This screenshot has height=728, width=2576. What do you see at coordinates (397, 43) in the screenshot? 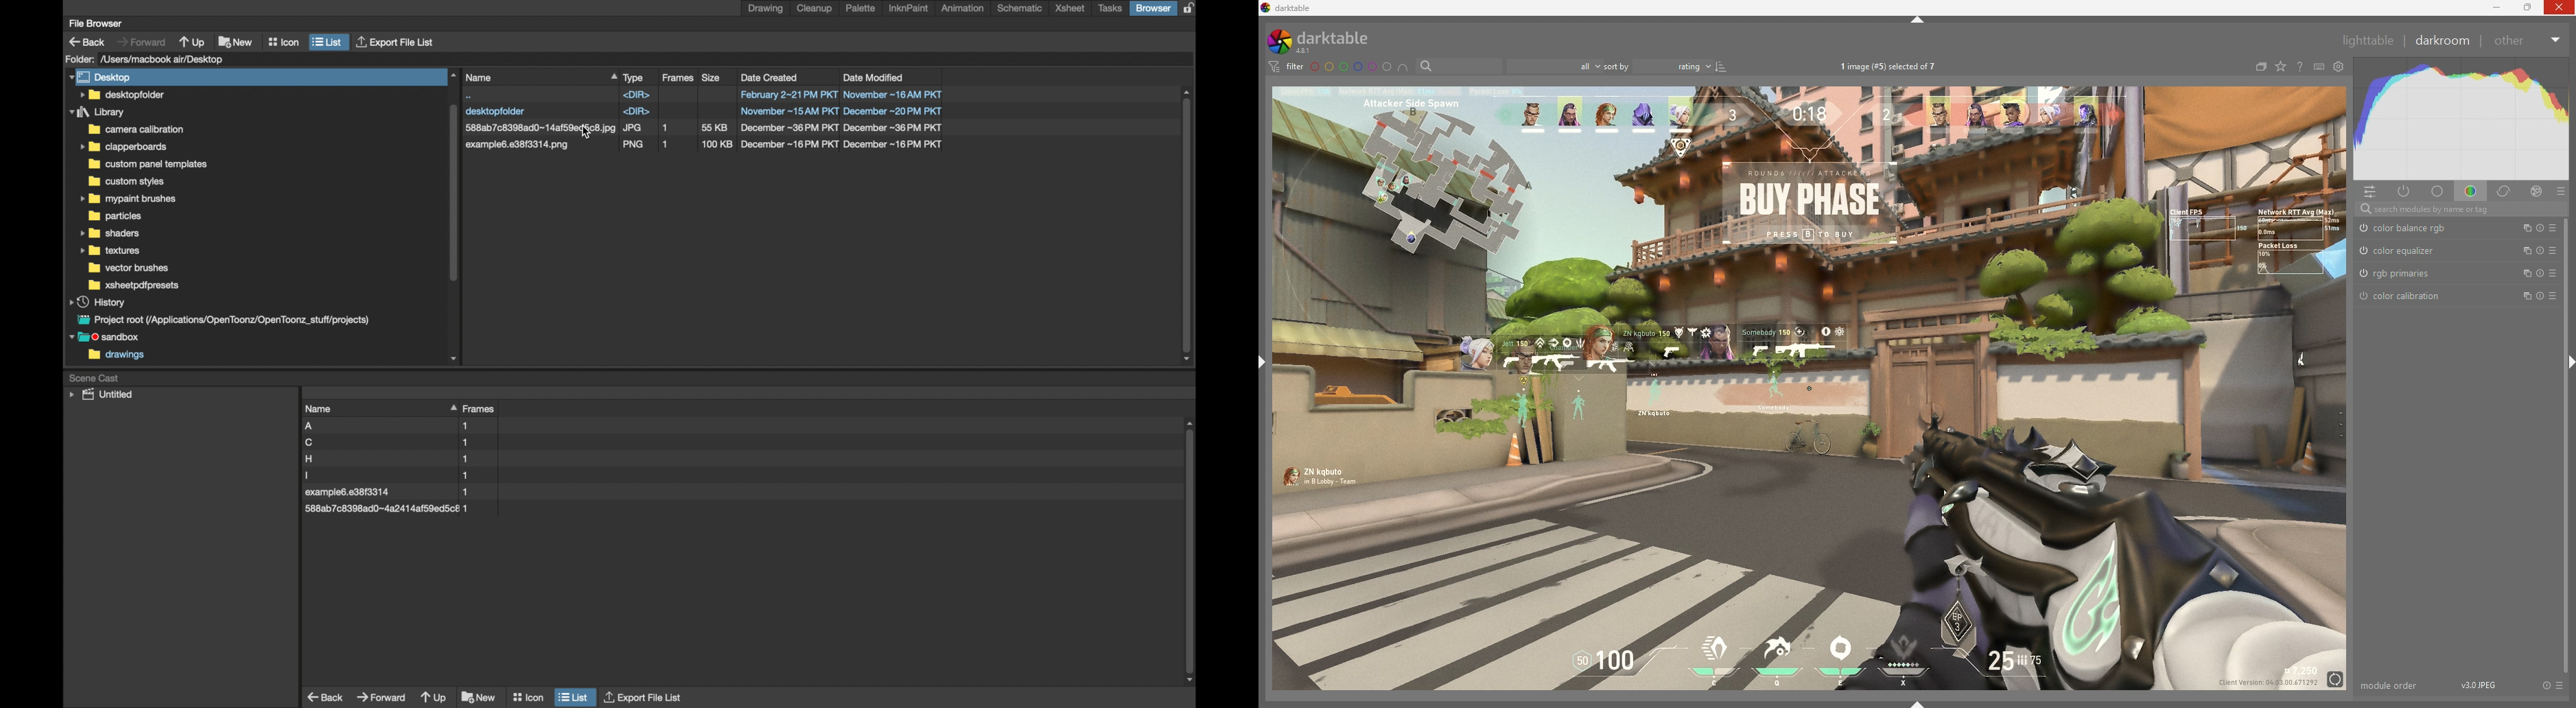
I see `export file list` at bounding box center [397, 43].